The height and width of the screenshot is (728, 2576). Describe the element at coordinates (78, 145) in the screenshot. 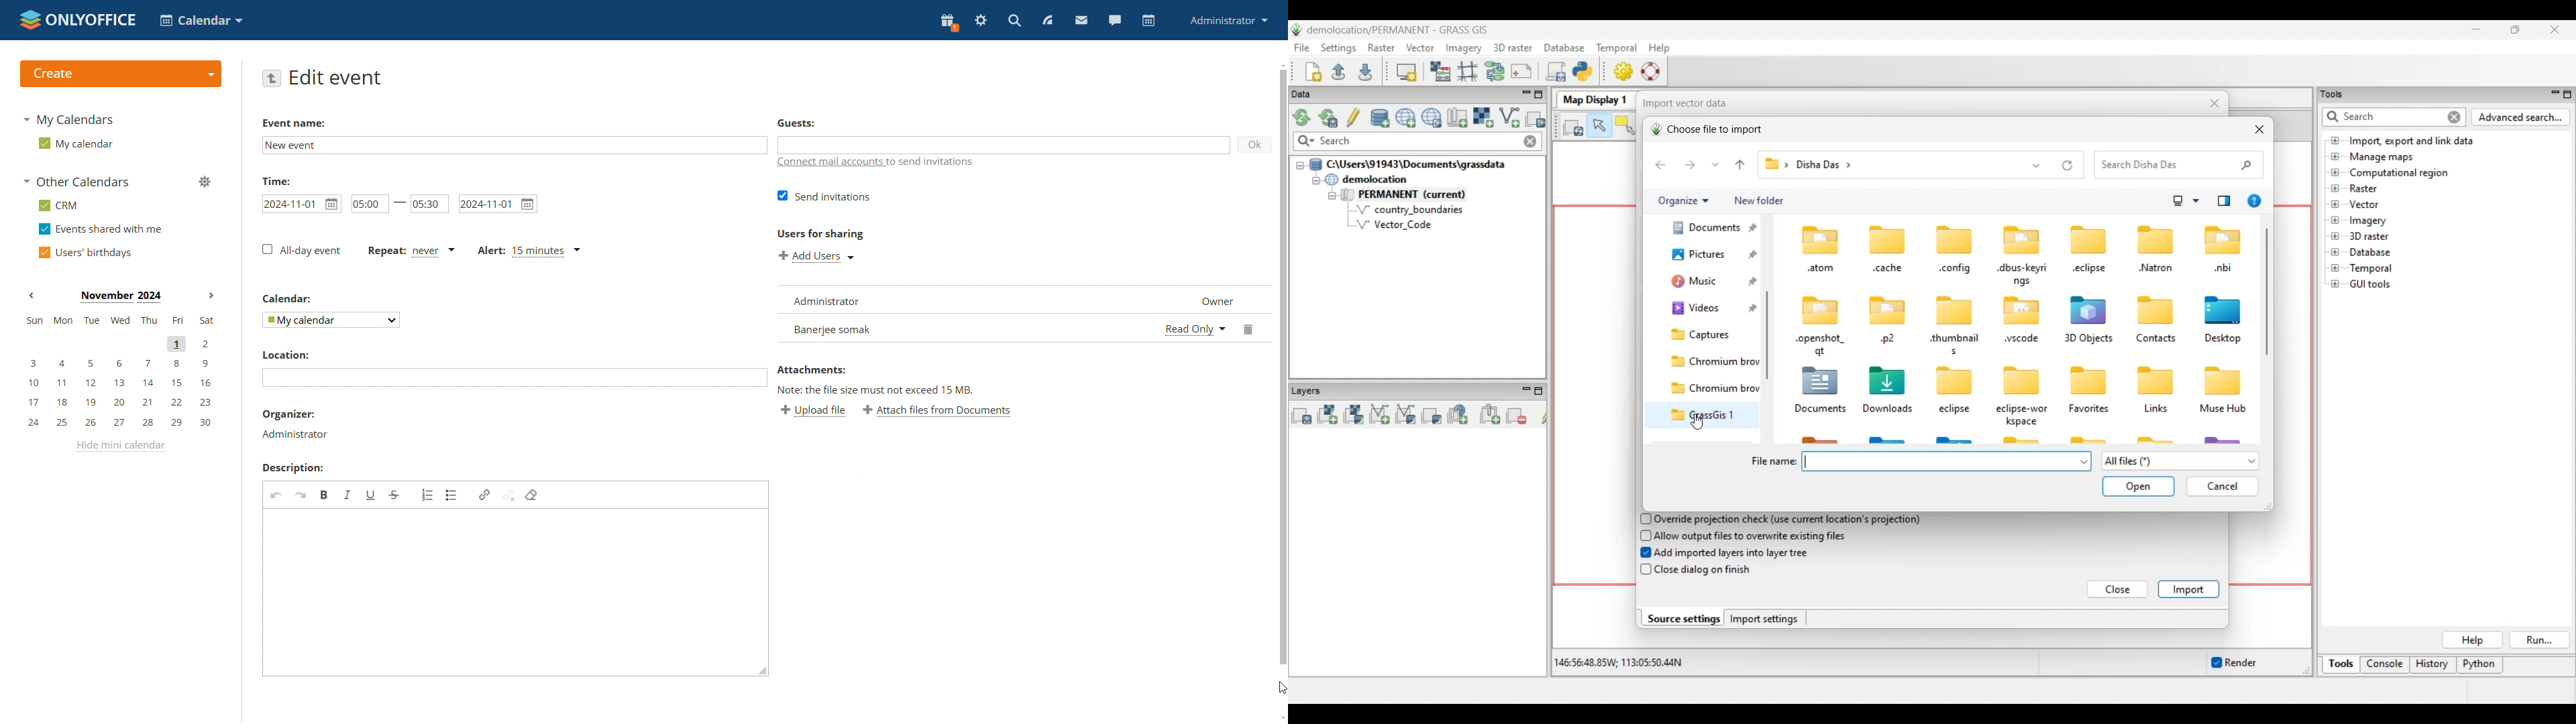

I see `my calendar` at that location.